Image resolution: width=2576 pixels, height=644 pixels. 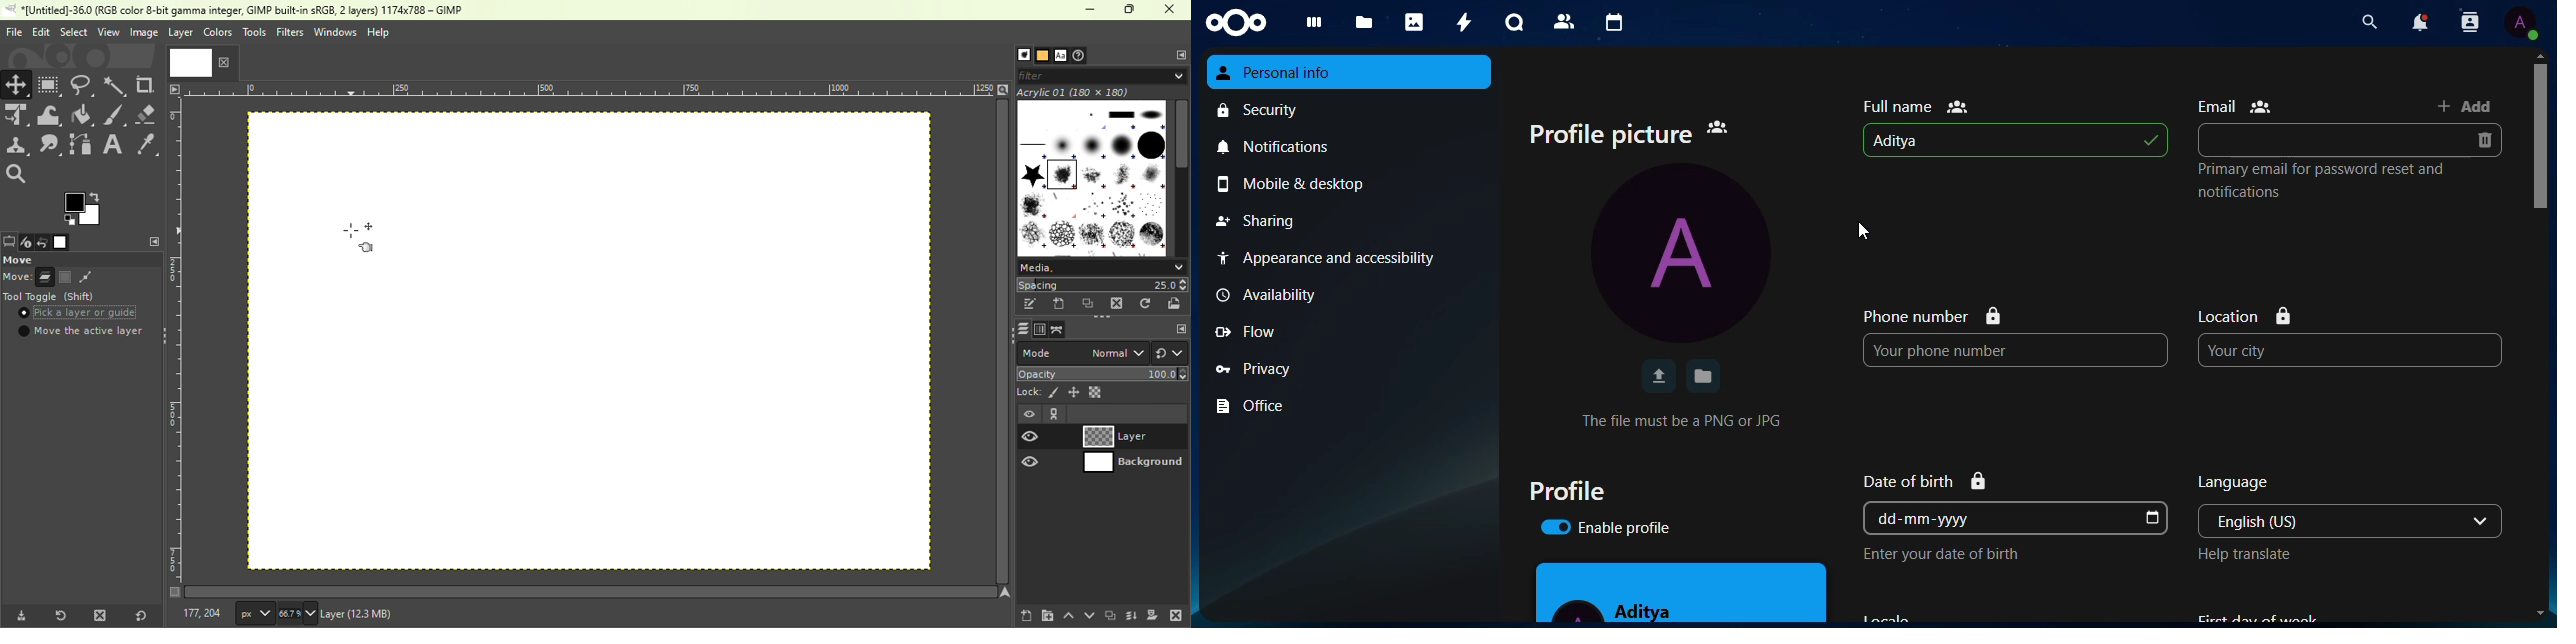 I want to click on files, so click(x=1360, y=24).